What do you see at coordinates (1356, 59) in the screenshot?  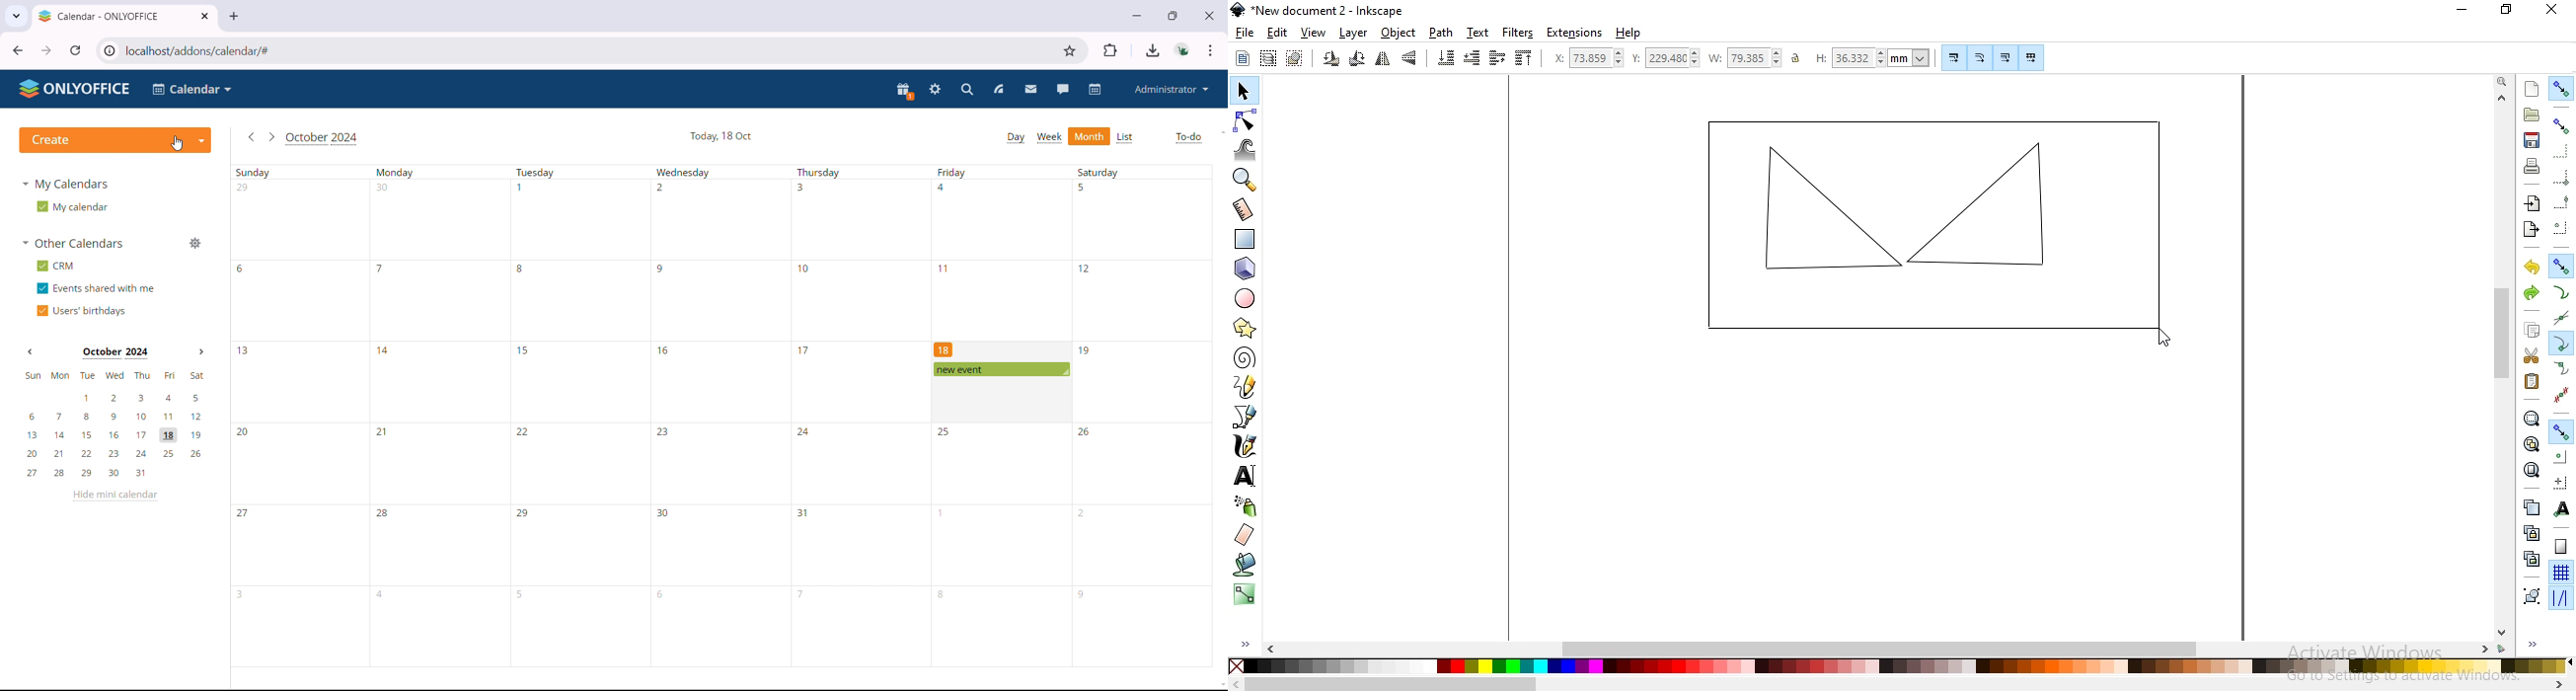 I see `rotate 90 clockwise` at bounding box center [1356, 59].